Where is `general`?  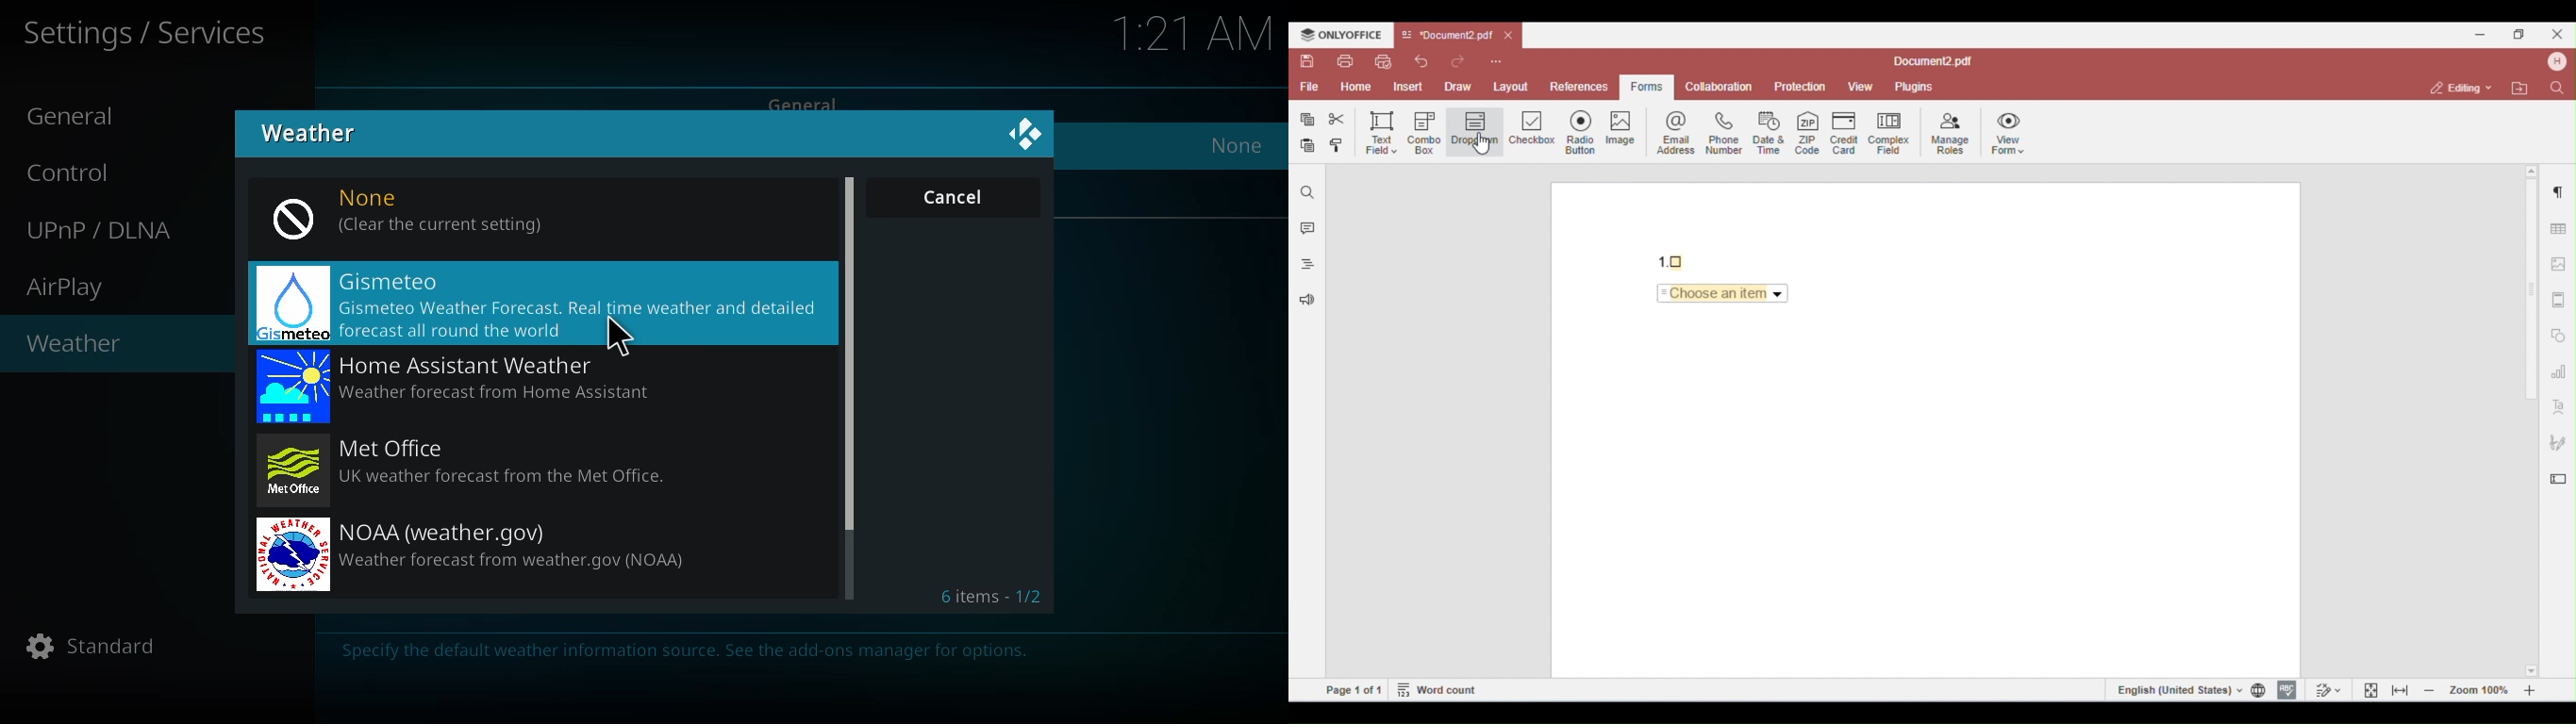
general is located at coordinates (806, 105).